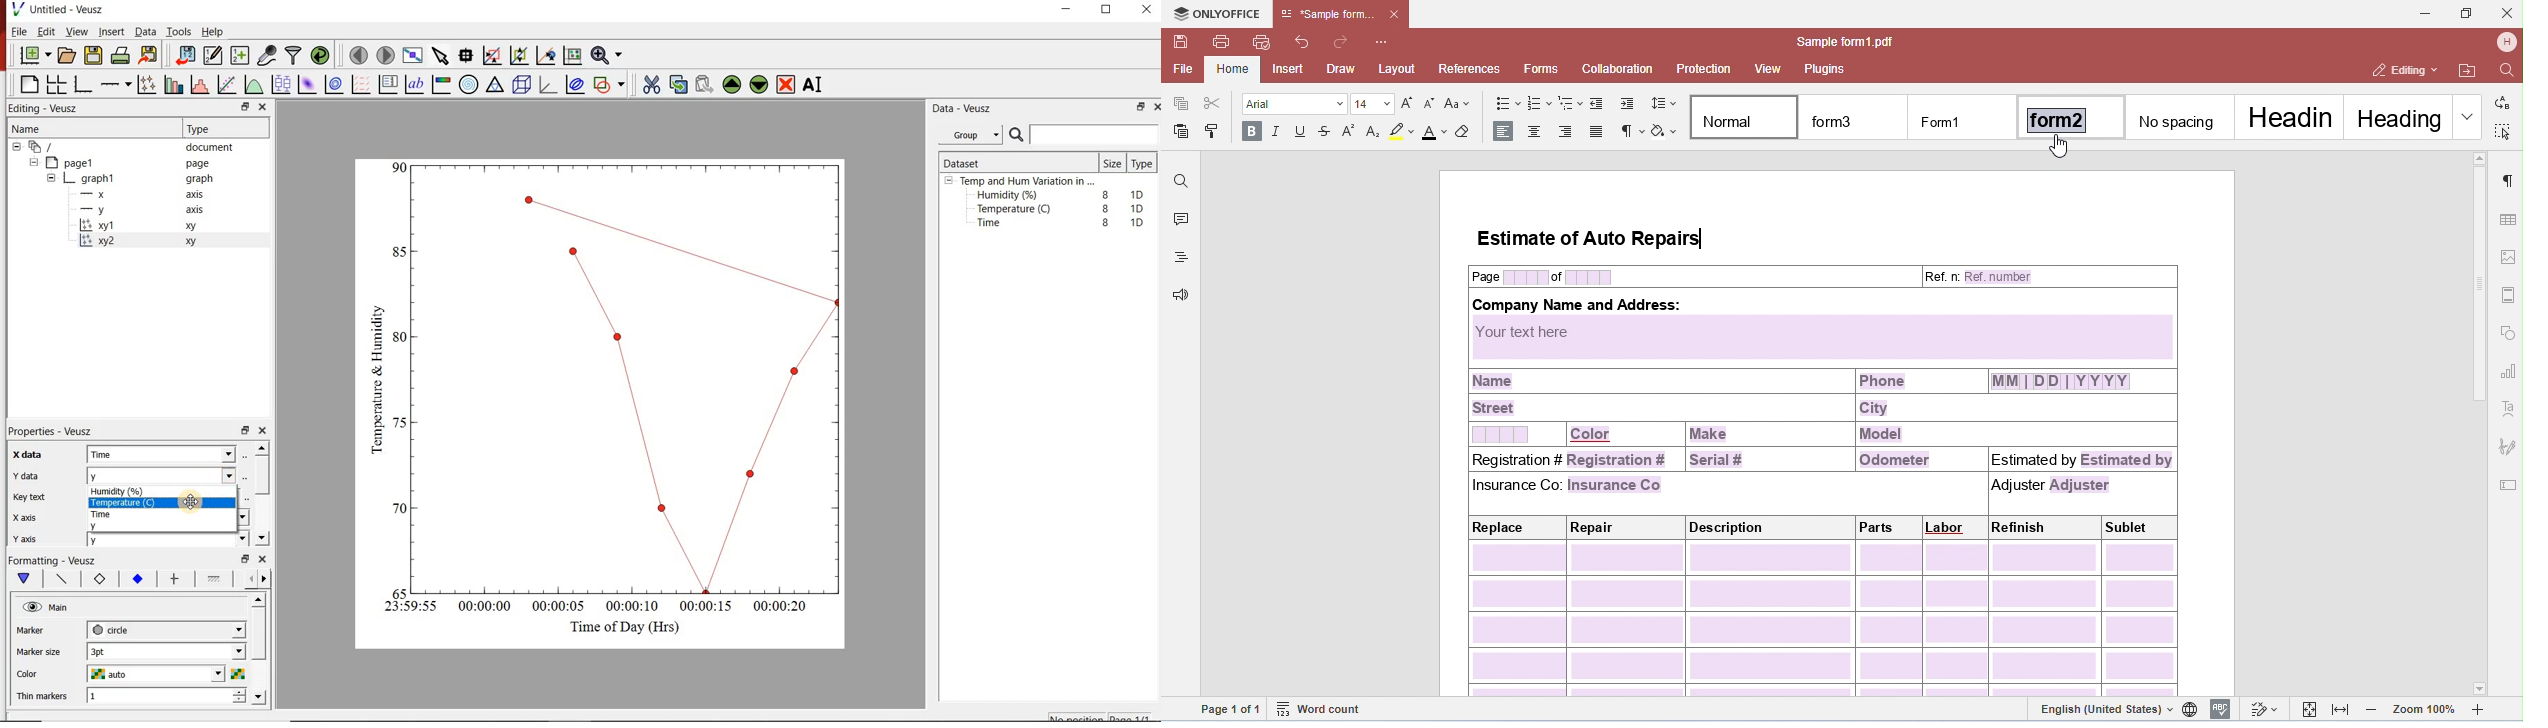  Describe the element at coordinates (520, 57) in the screenshot. I see `click to zoom out of graph axes` at that location.